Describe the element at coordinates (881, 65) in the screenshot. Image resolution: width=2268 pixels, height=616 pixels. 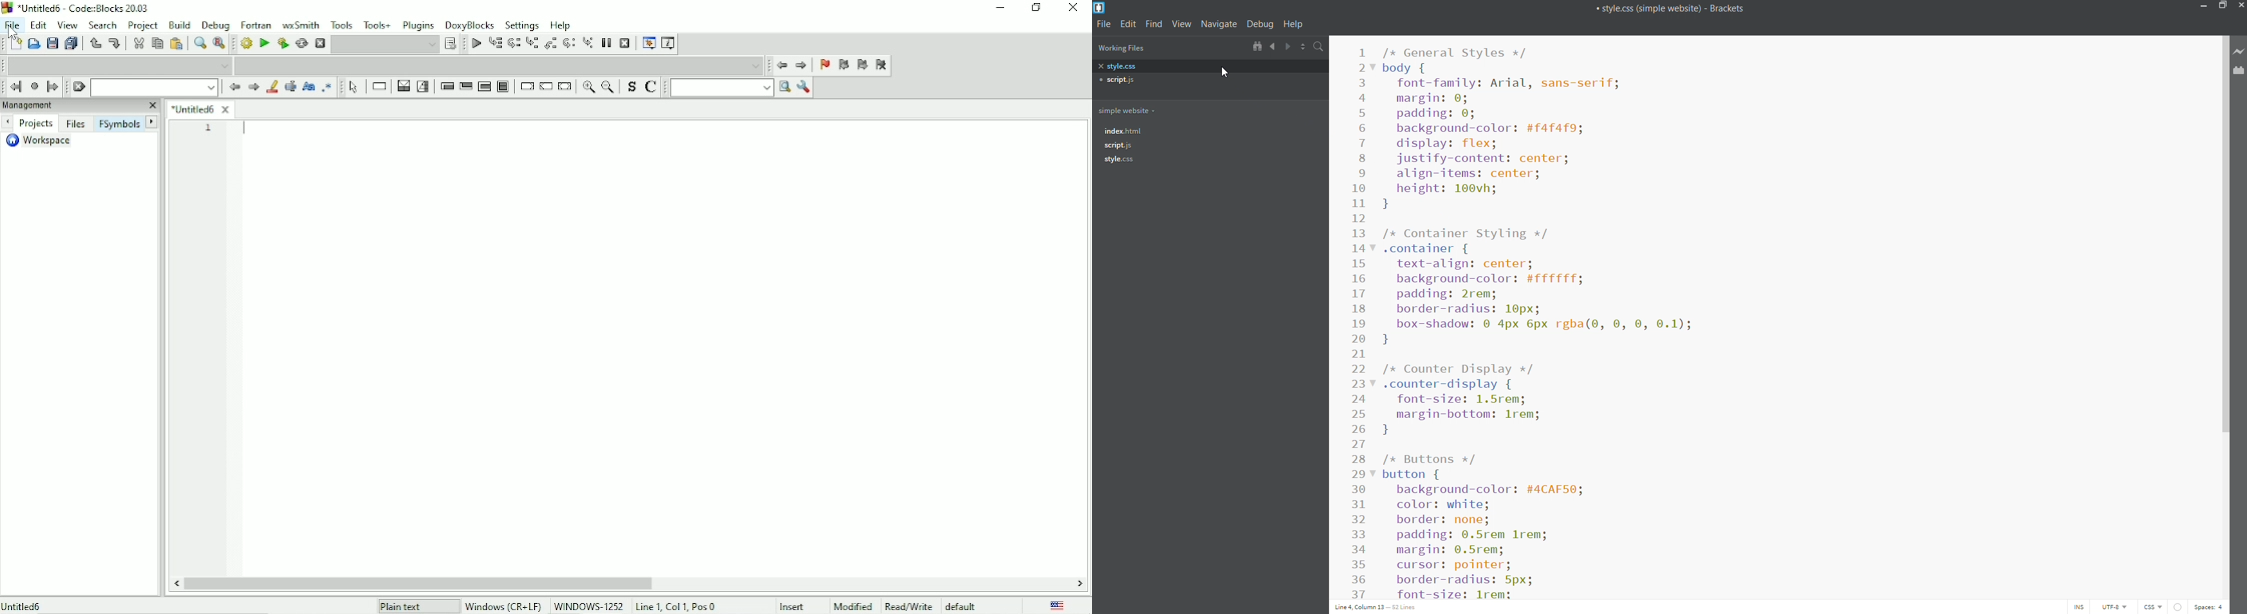
I see `Clear bookmarks` at that location.